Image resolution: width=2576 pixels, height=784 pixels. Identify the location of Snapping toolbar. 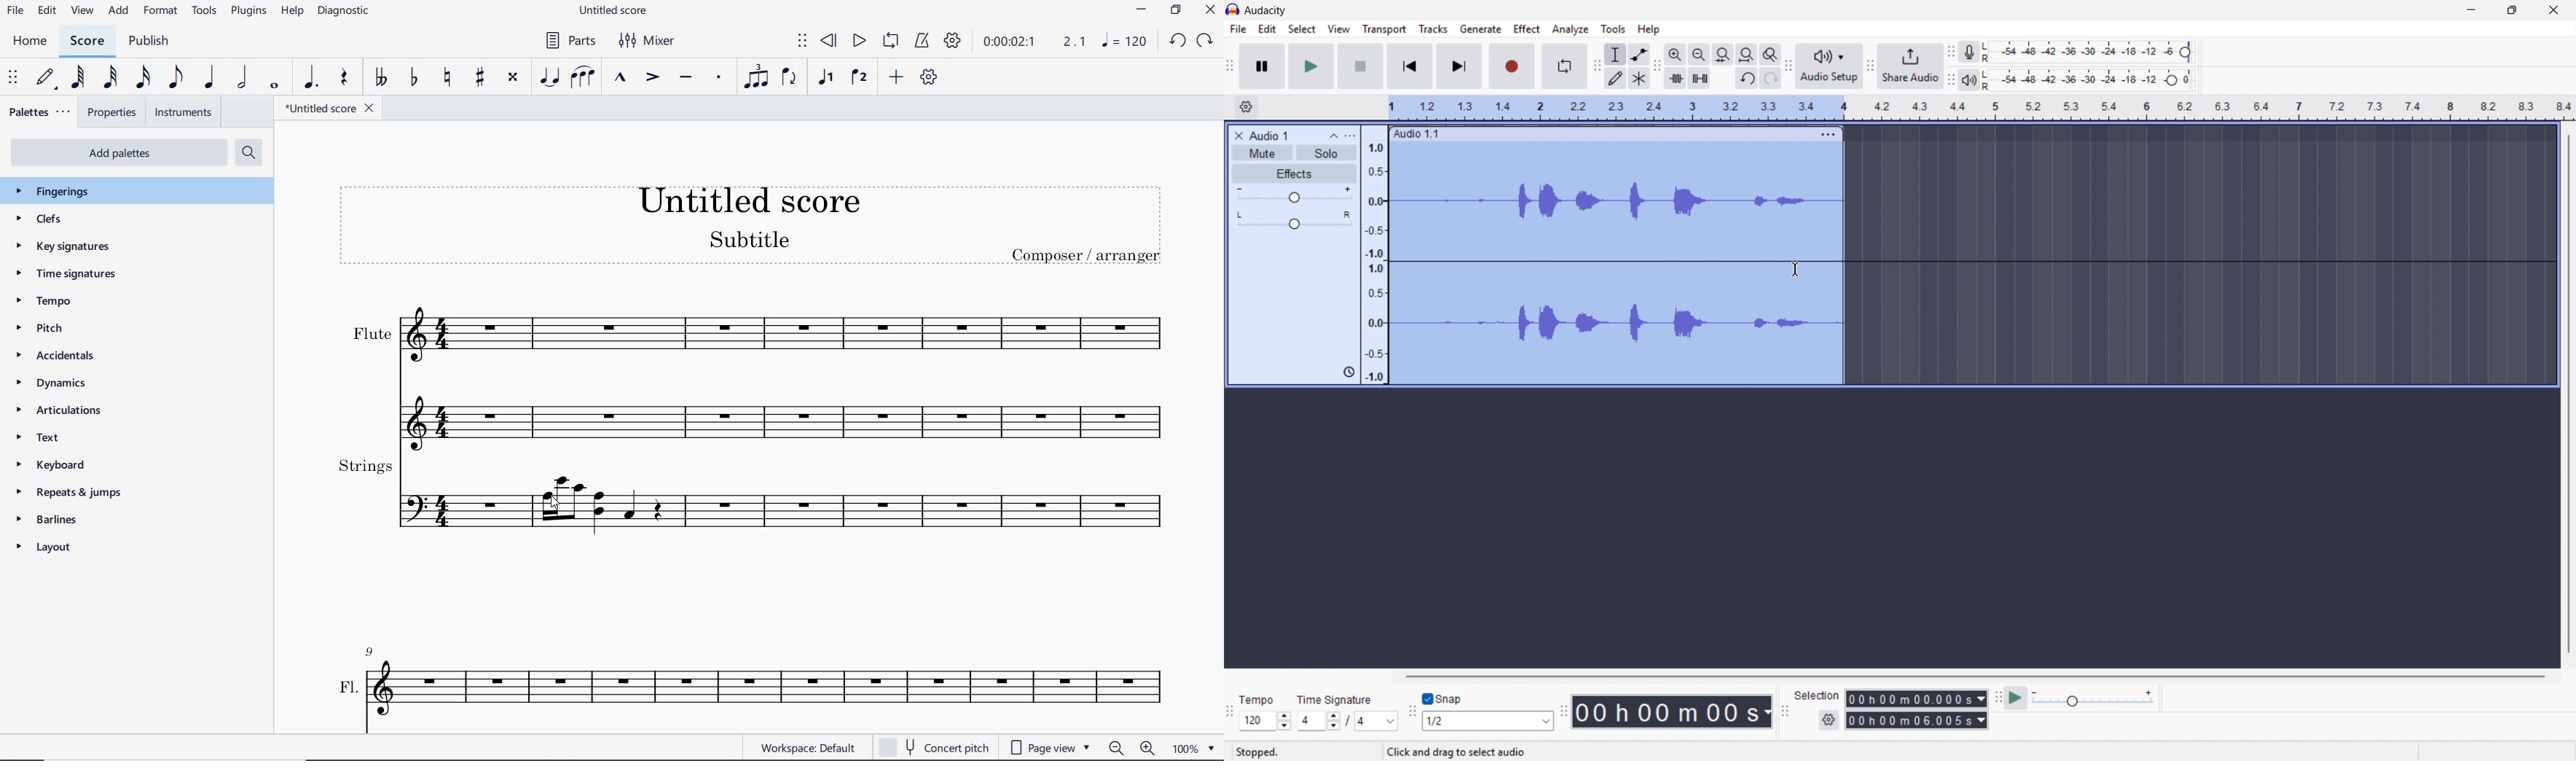
(1413, 713).